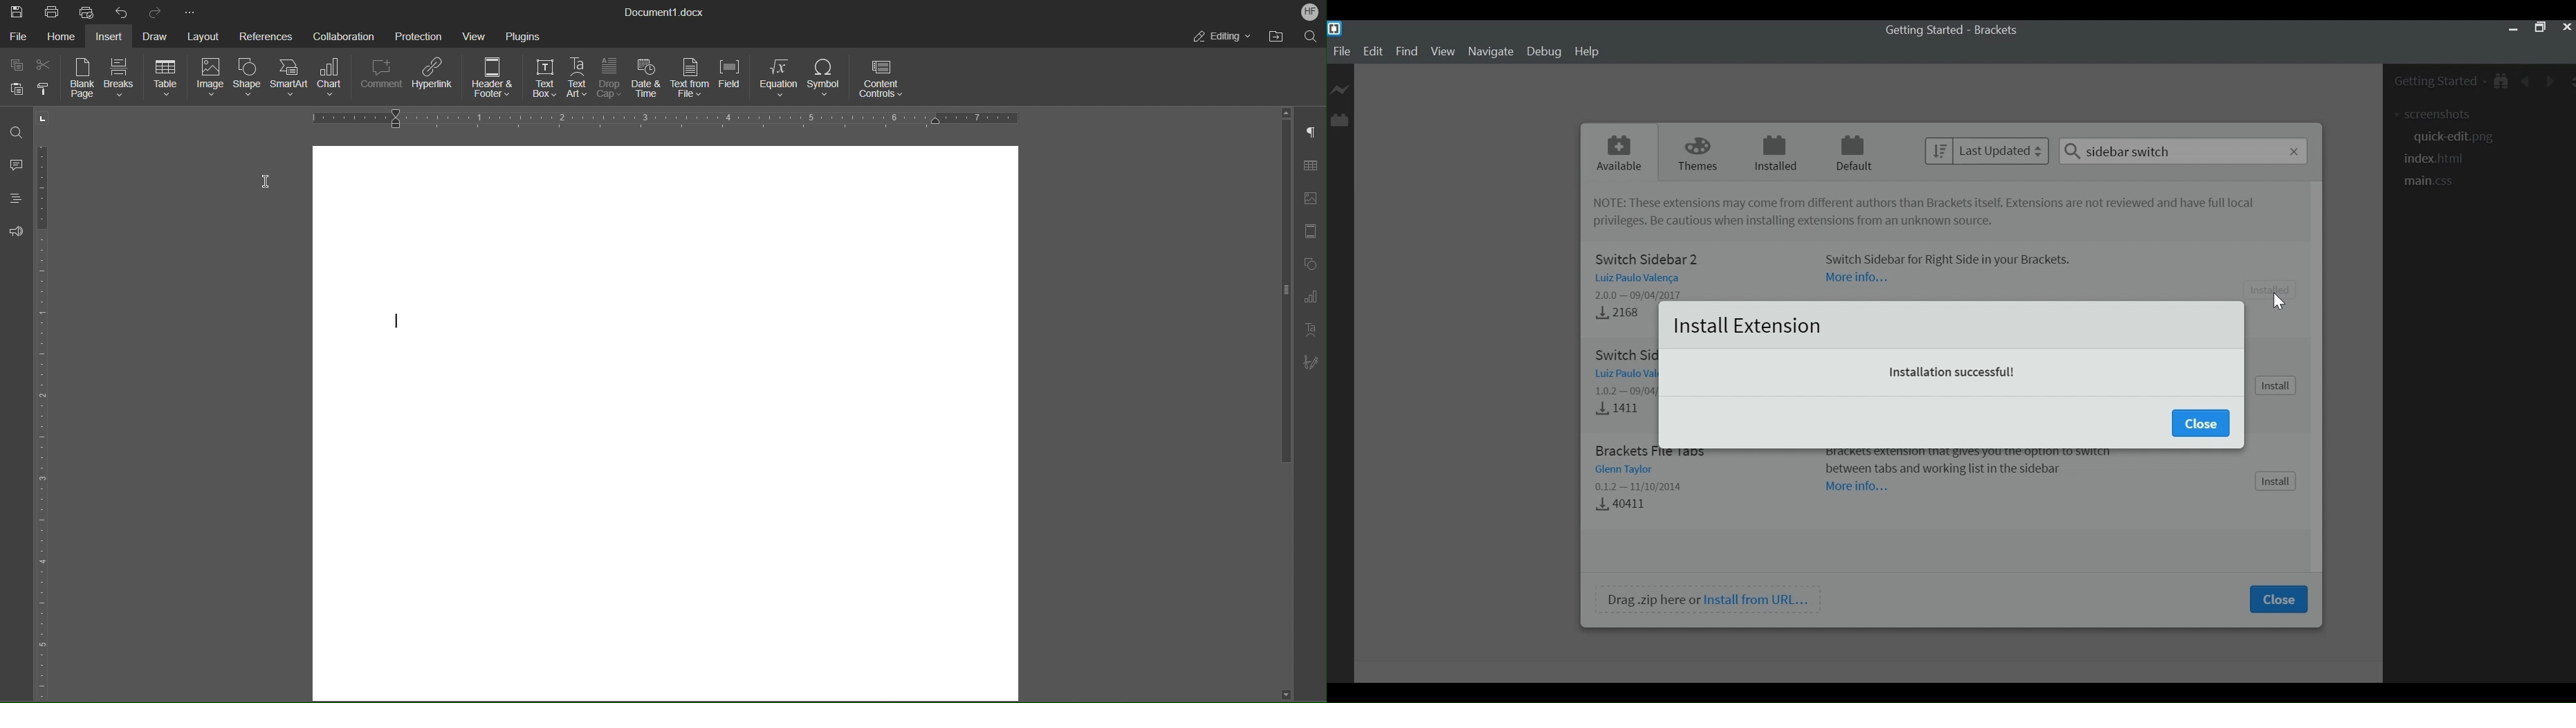 Image resolution: width=2576 pixels, height=728 pixels. Describe the element at coordinates (1407, 53) in the screenshot. I see `Find` at that location.